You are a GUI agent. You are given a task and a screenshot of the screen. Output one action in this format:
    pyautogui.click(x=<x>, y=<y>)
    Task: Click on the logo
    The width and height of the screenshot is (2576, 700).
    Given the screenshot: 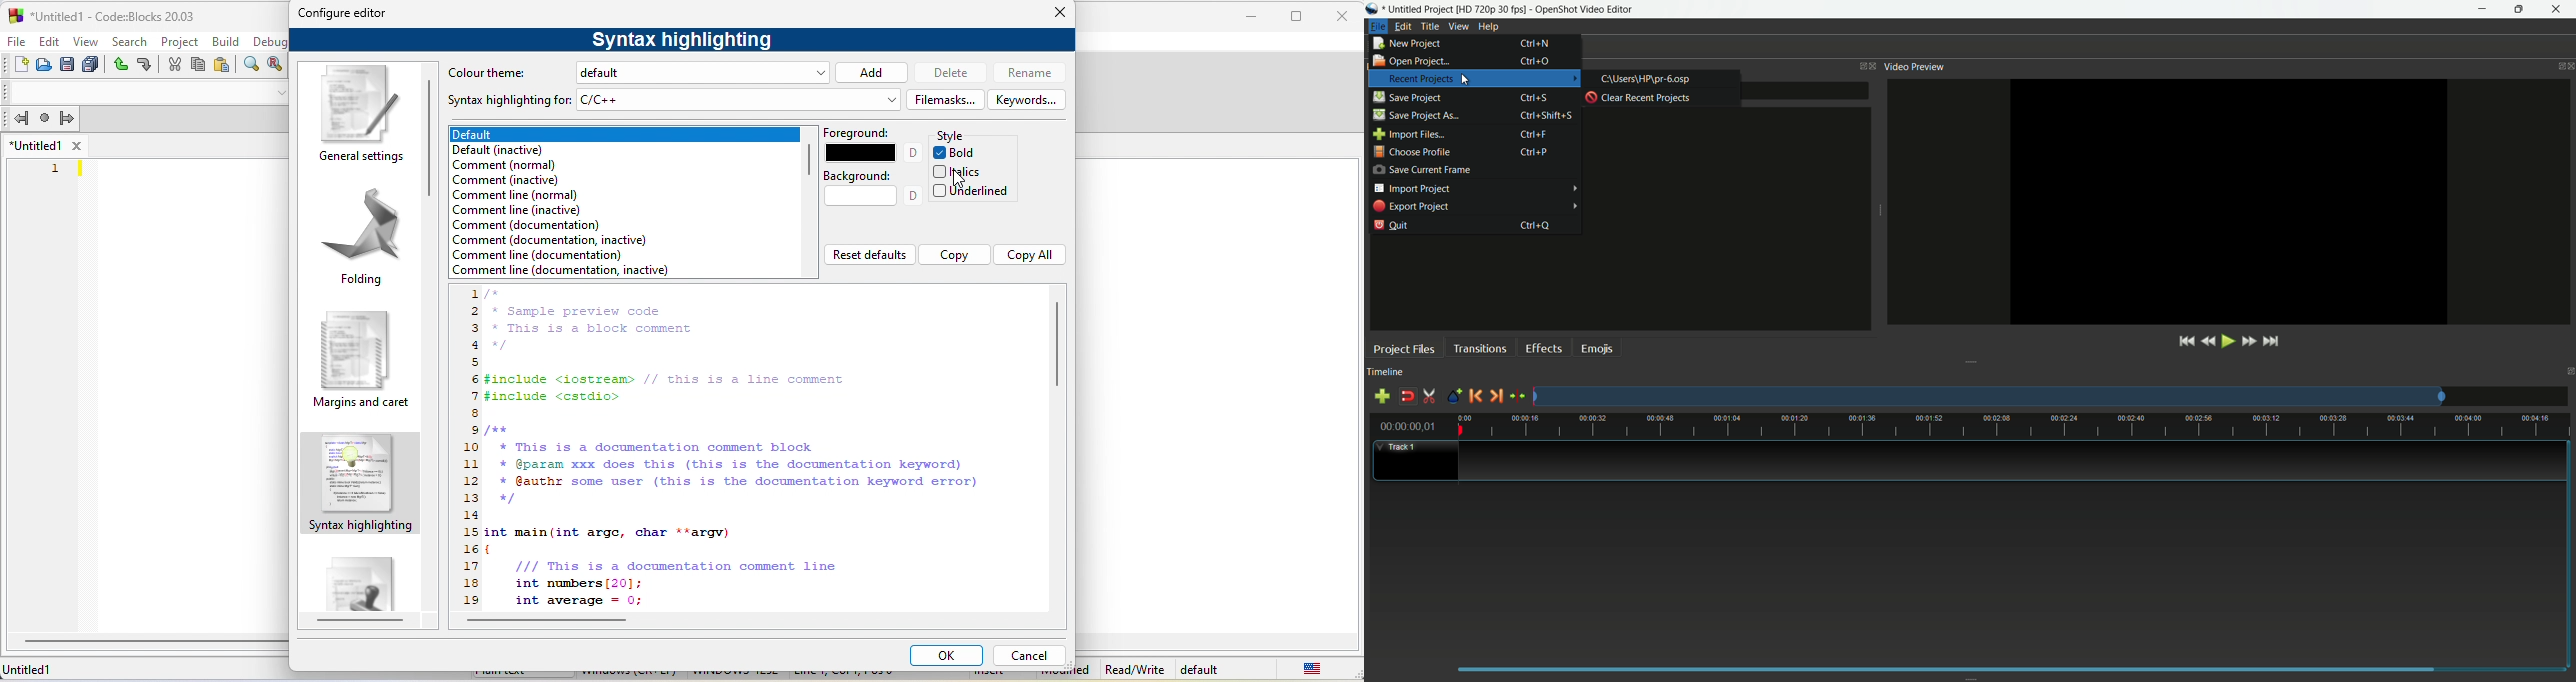 What is the action you would take?
    pyautogui.click(x=15, y=16)
    